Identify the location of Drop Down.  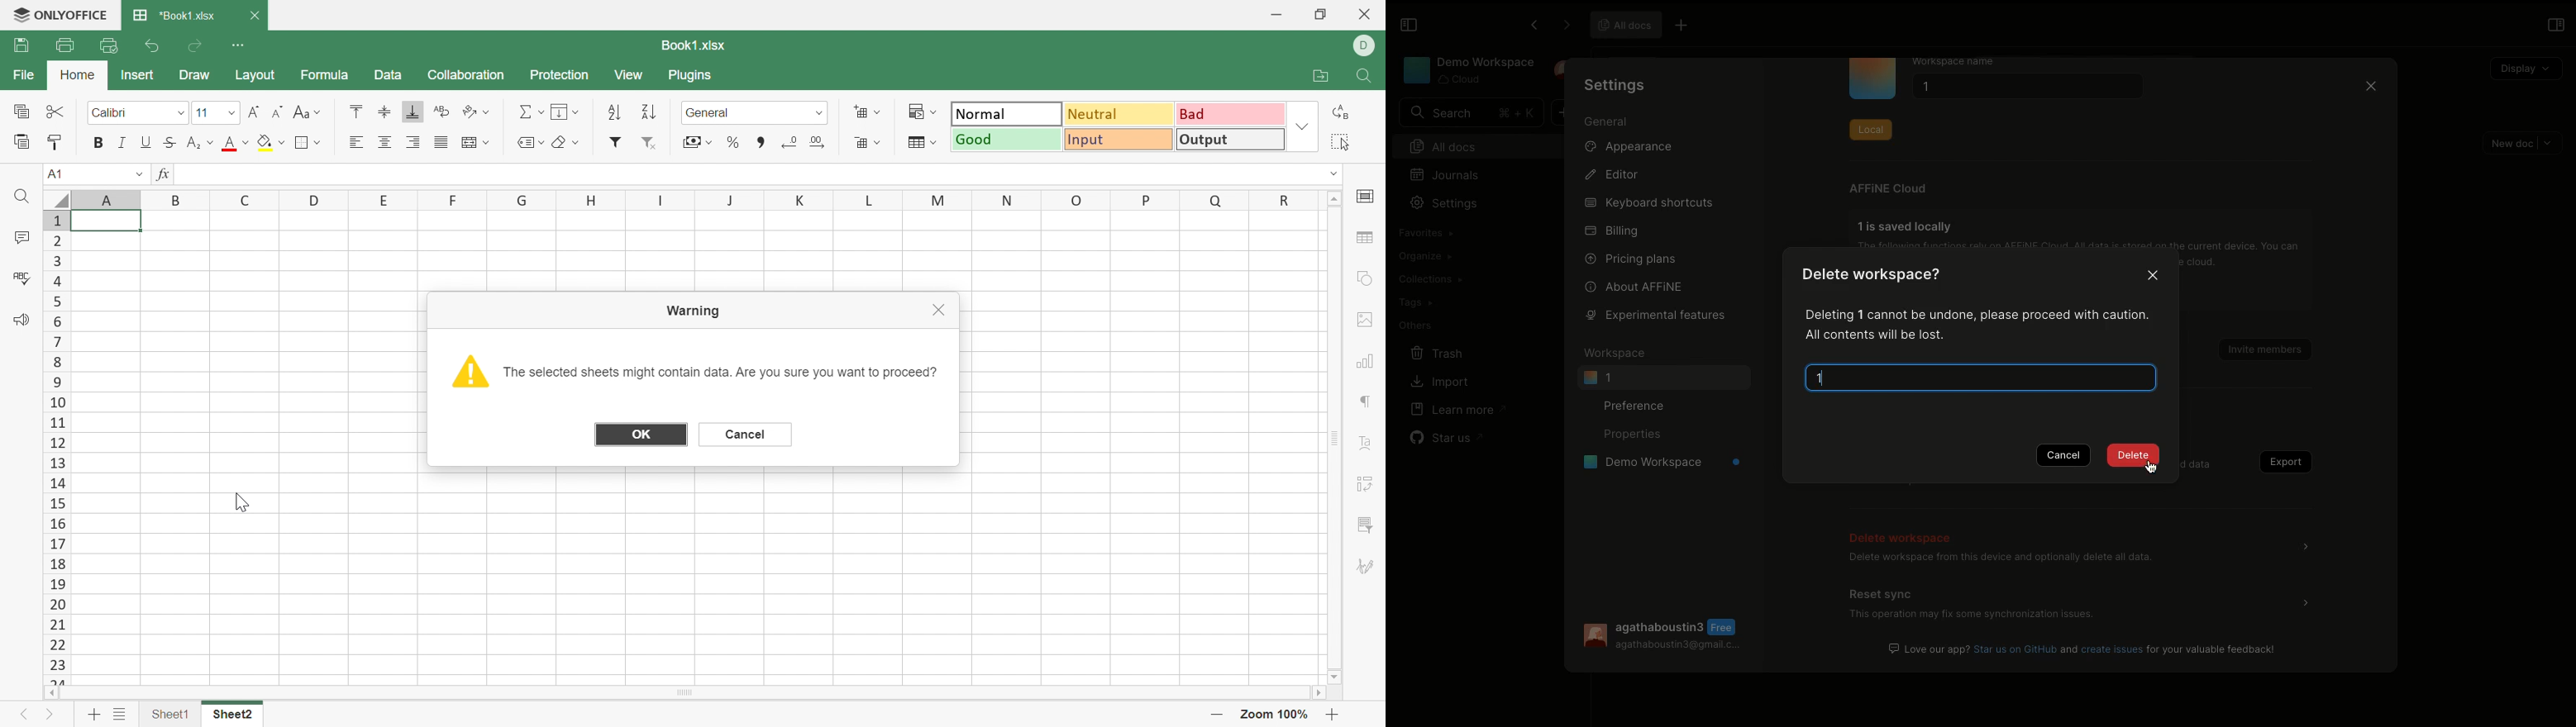
(938, 142).